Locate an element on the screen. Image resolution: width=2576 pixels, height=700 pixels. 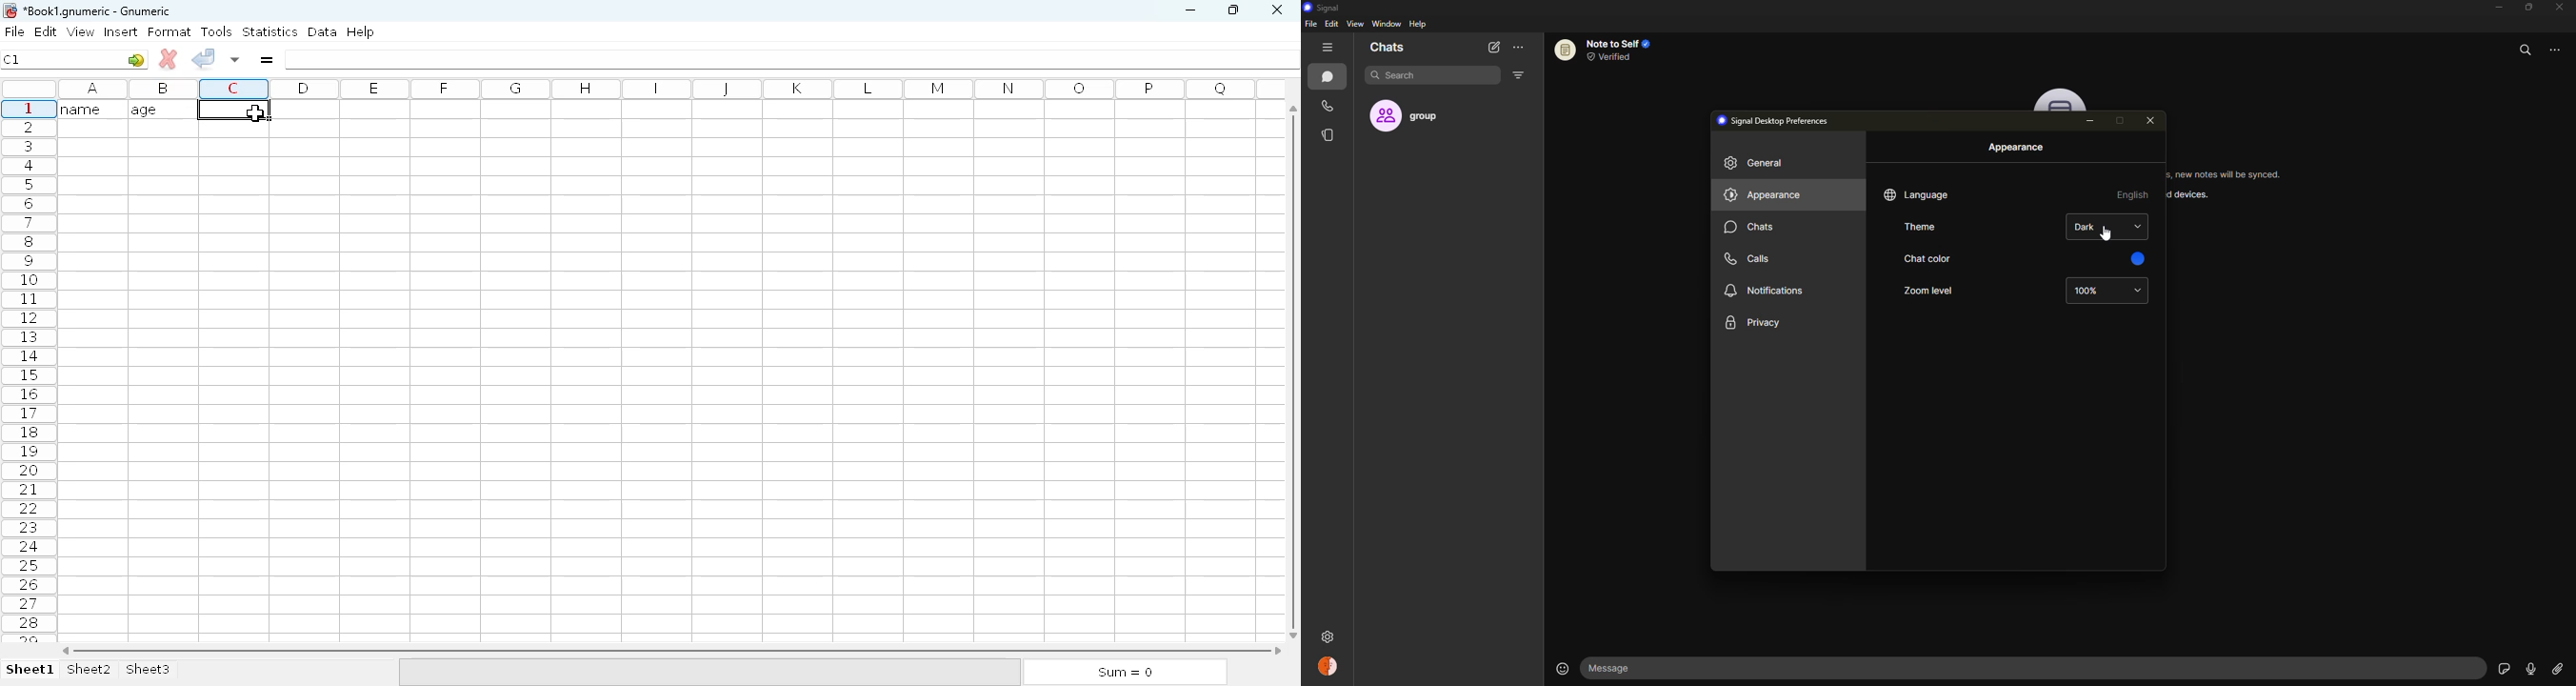
desktop preferences is located at coordinates (1777, 120).